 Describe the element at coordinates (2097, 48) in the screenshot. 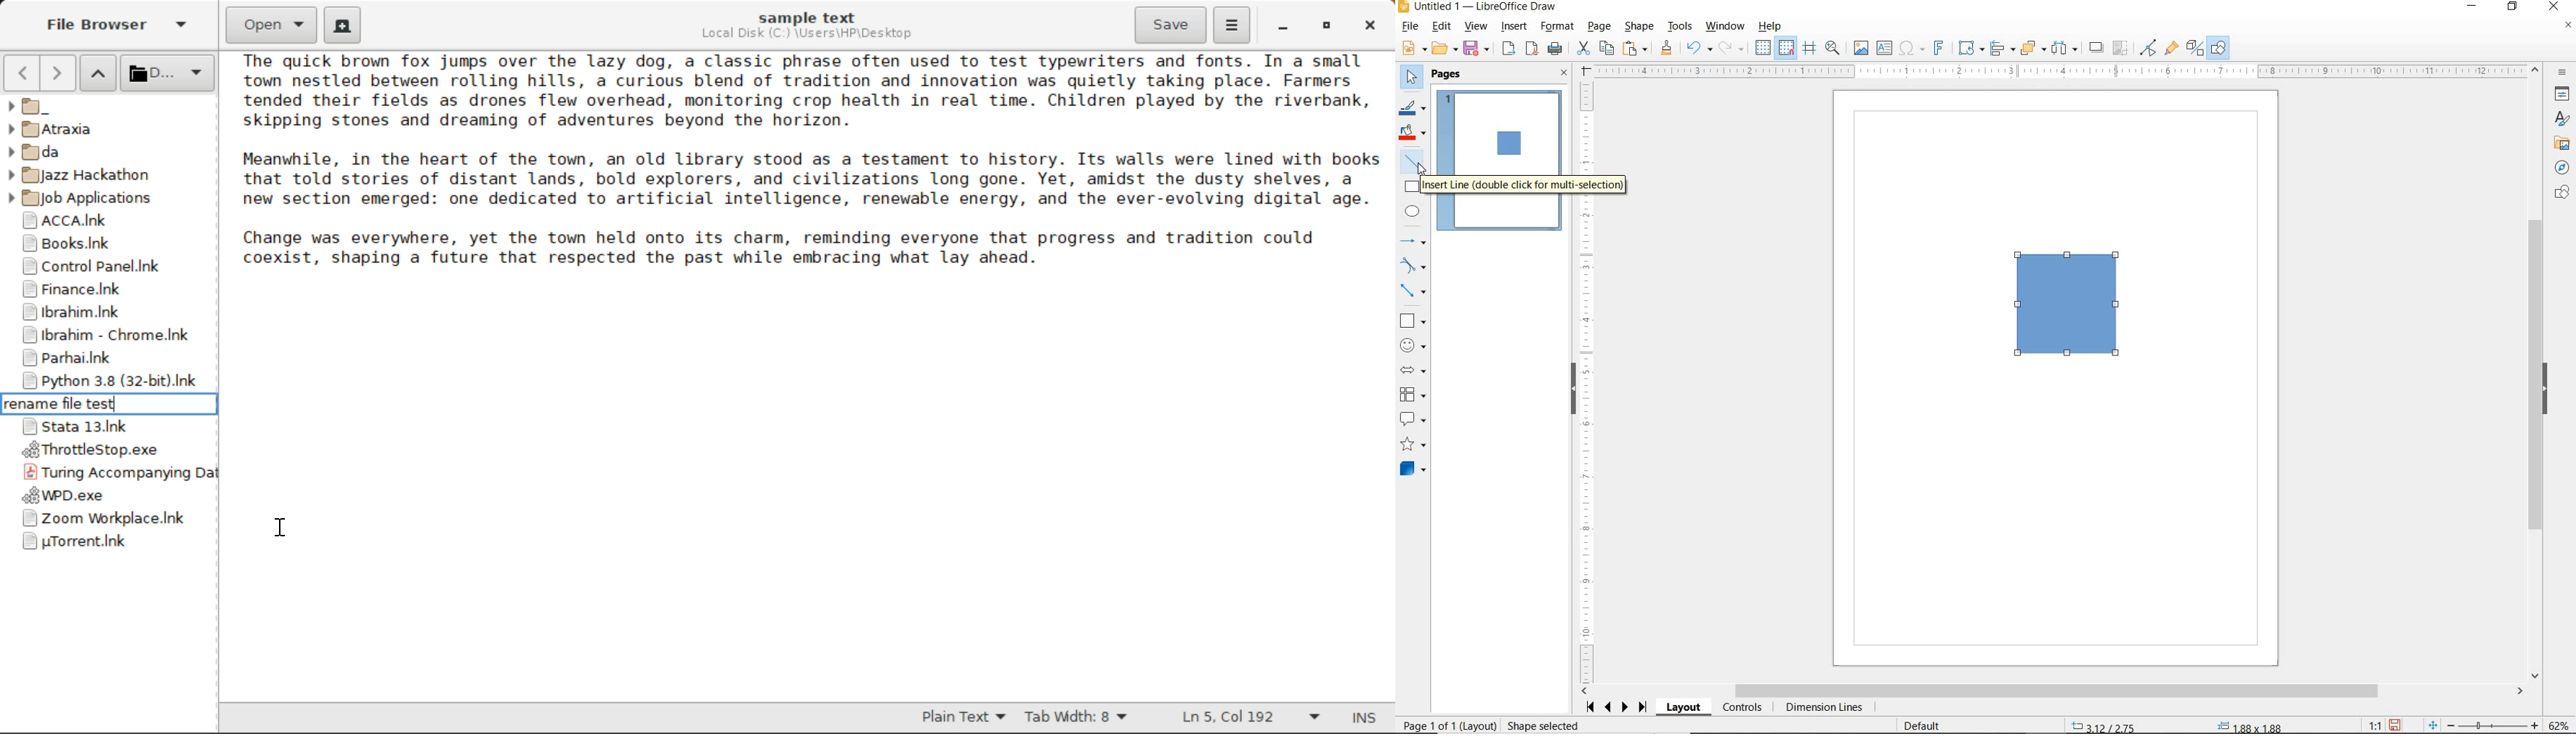

I see `SHADOW` at that location.